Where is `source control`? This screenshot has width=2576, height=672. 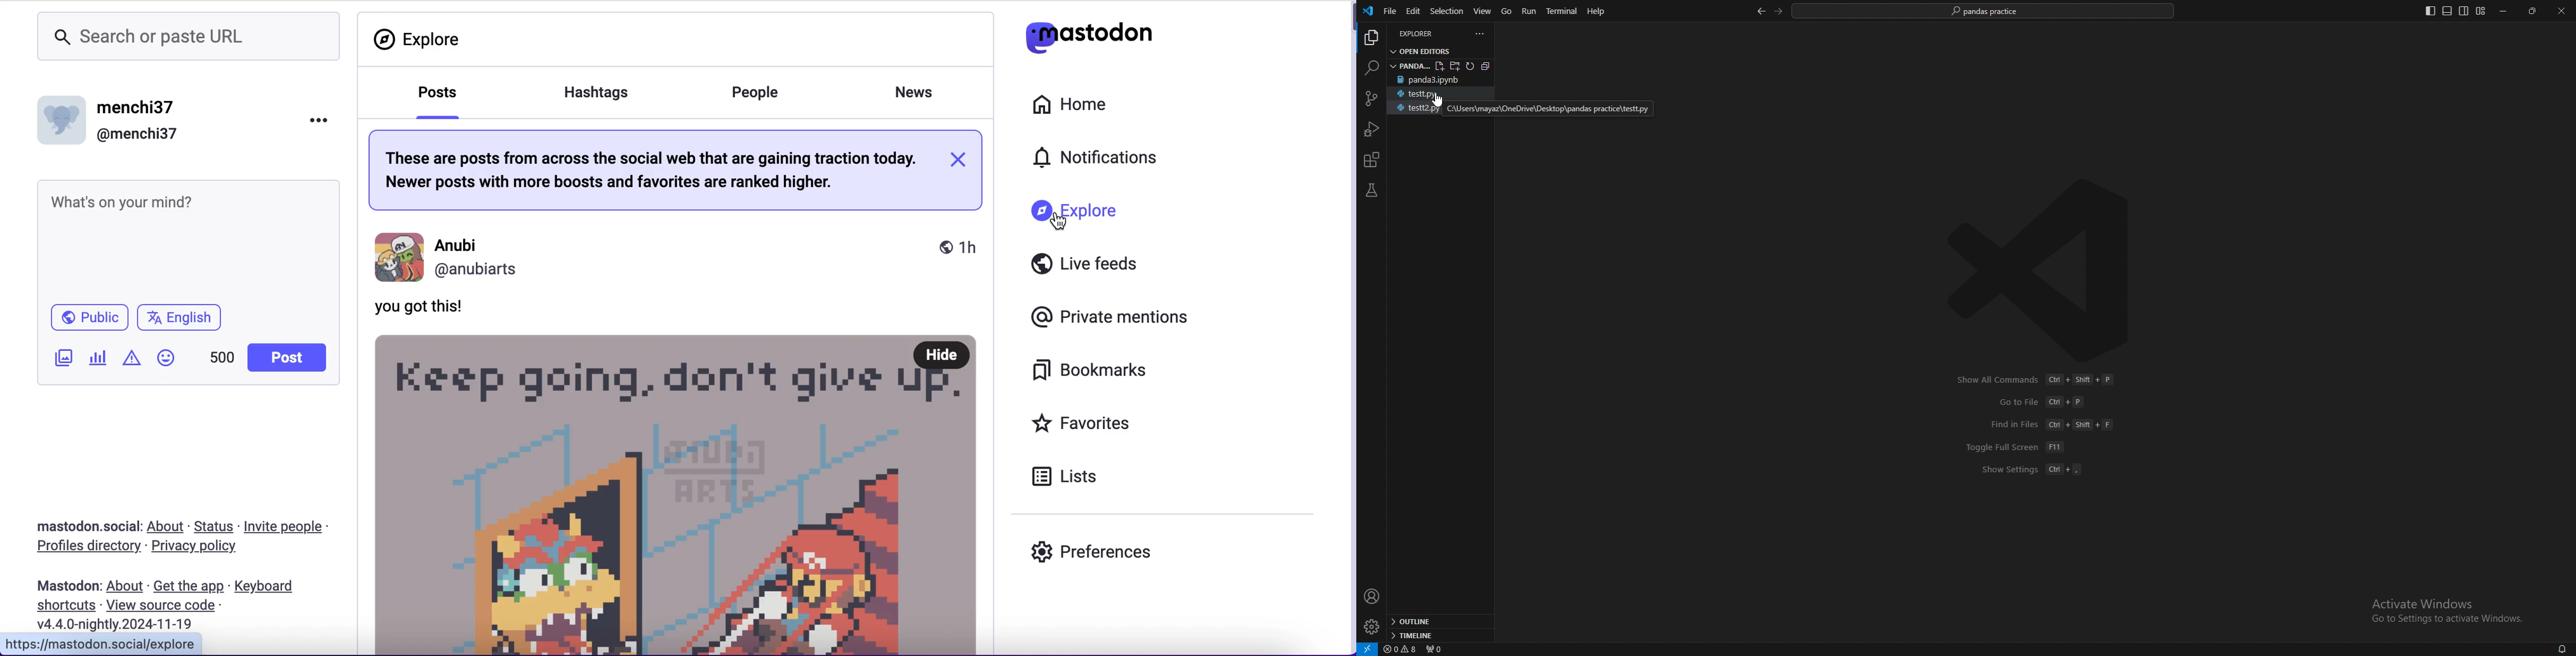
source control is located at coordinates (1370, 99).